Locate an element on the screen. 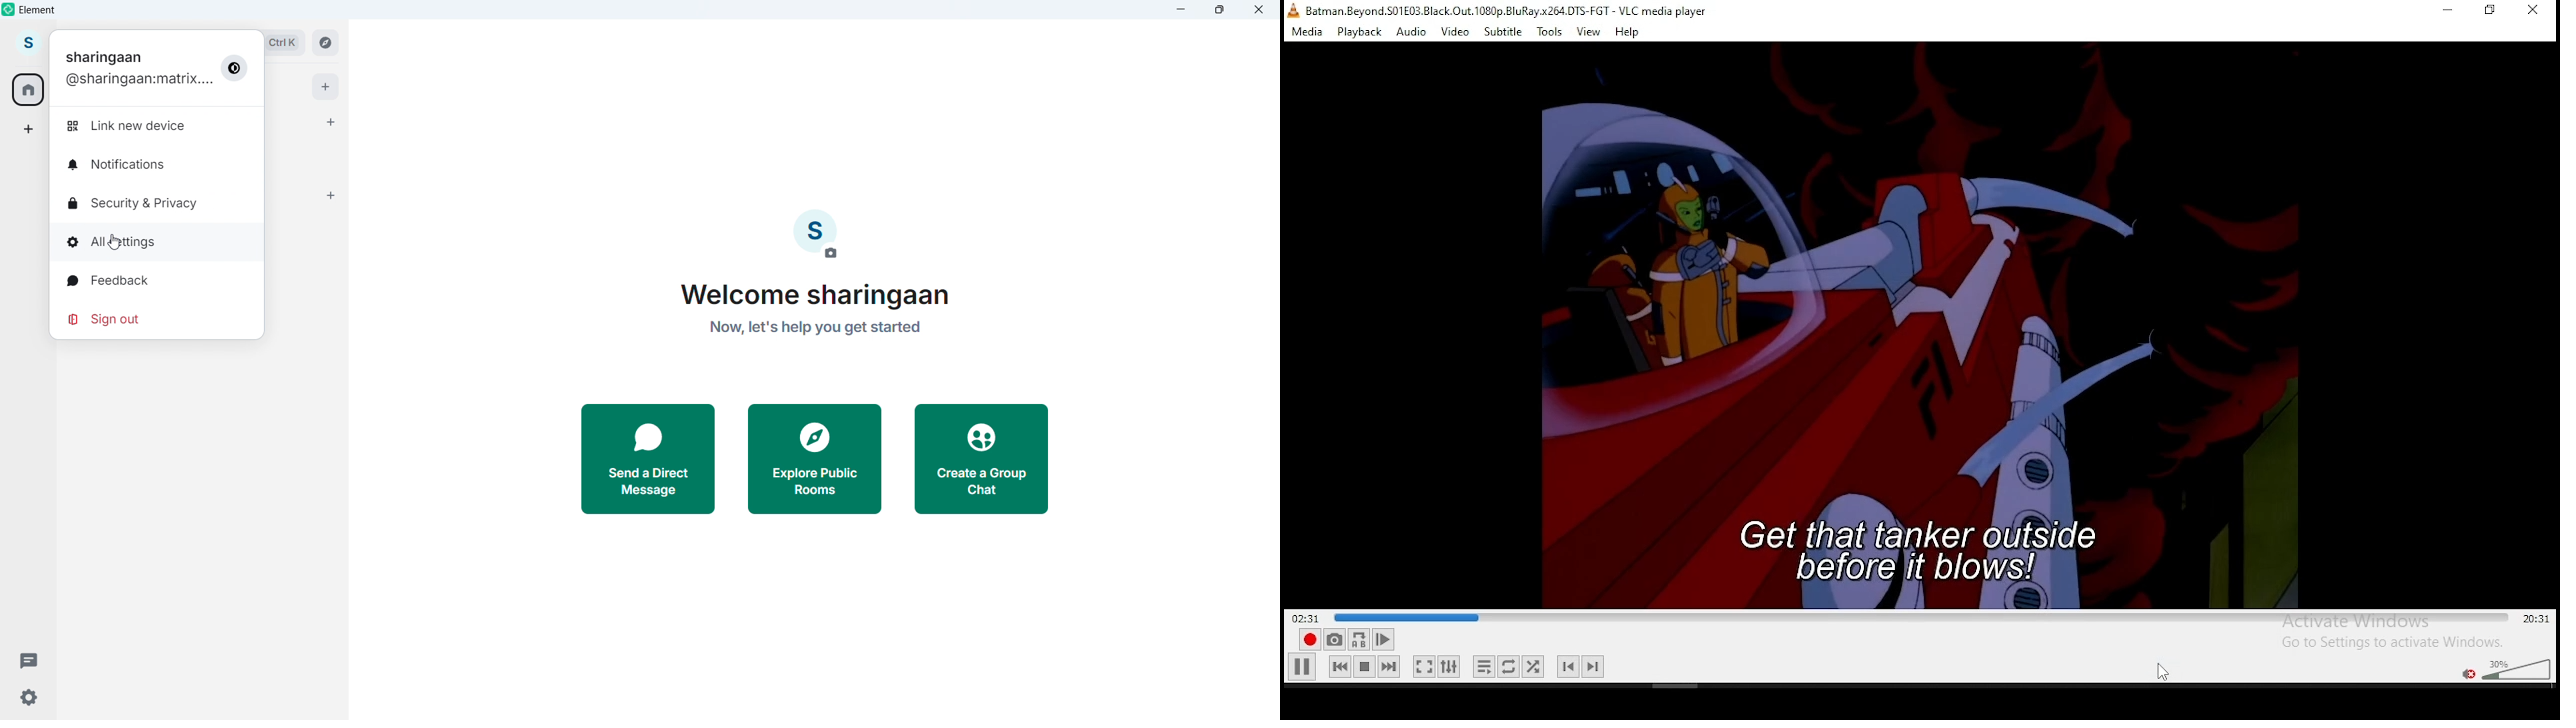 This screenshot has height=728, width=2576. @sharingaa:matrix... is located at coordinates (139, 82).